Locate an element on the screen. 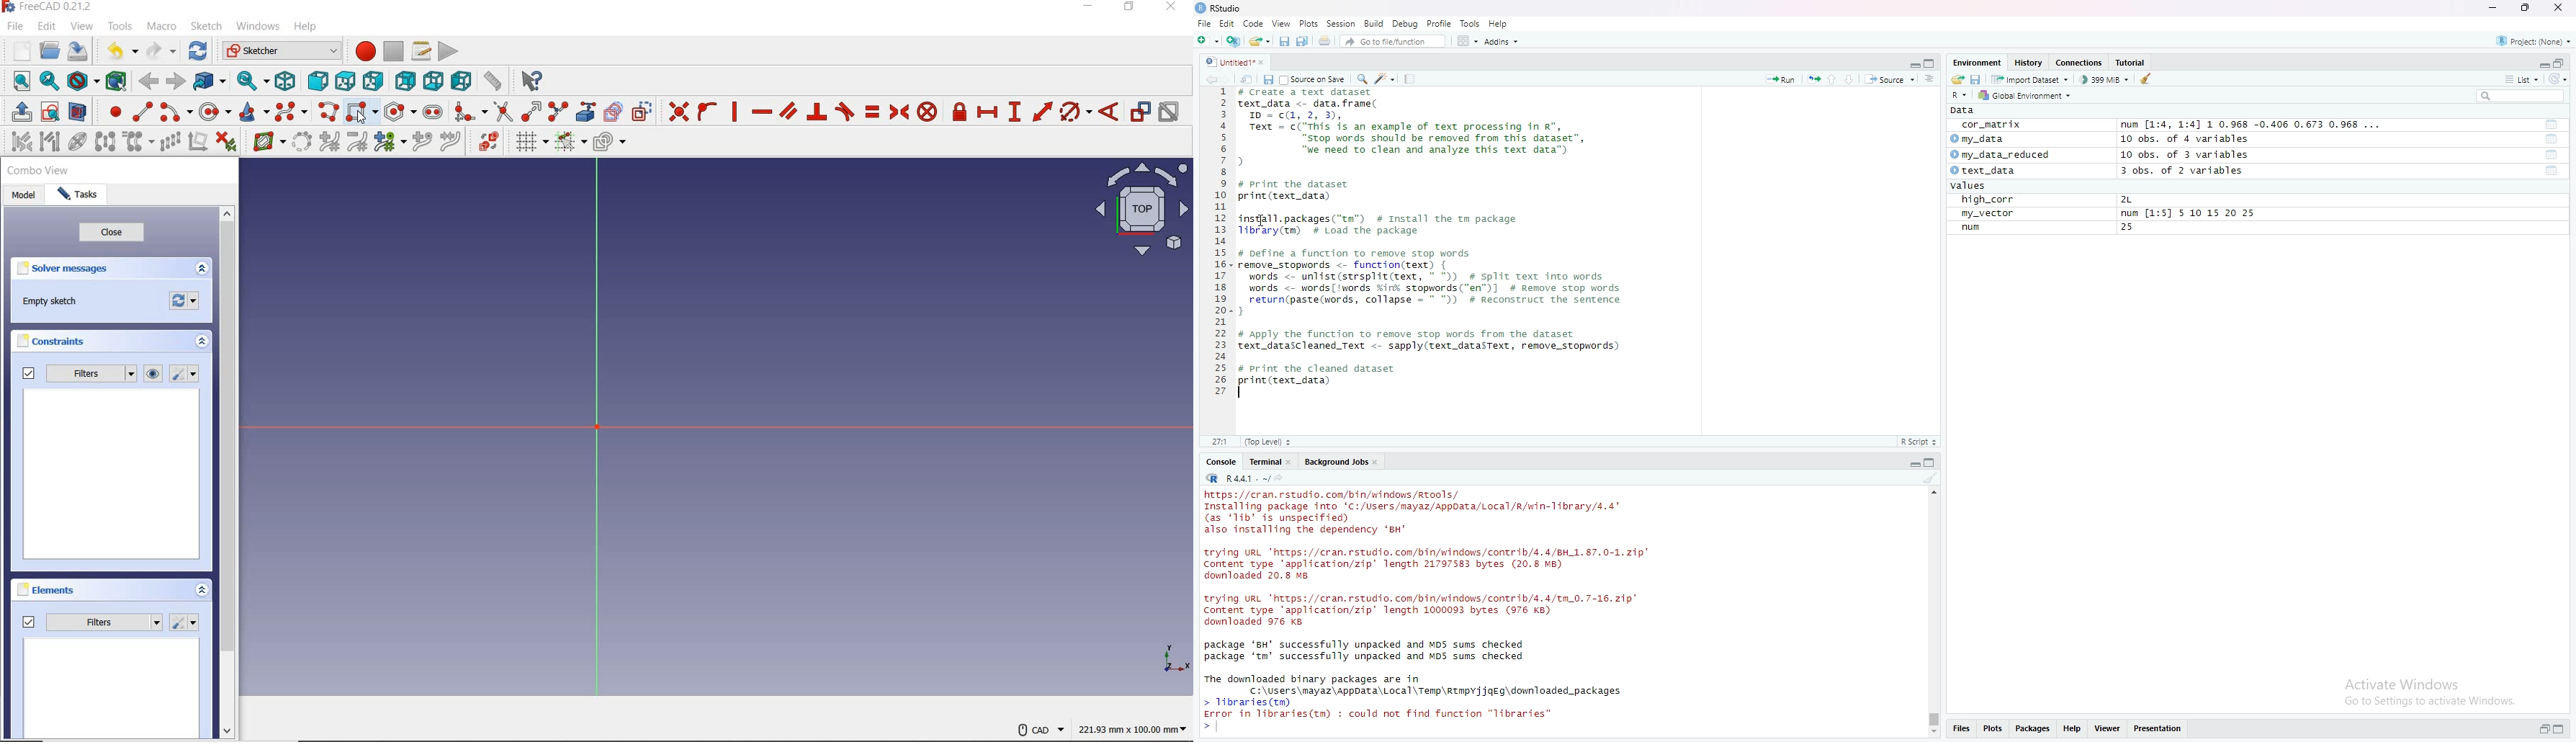 The width and height of the screenshot is (2576, 756). values is located at coordinates (1965, 187).